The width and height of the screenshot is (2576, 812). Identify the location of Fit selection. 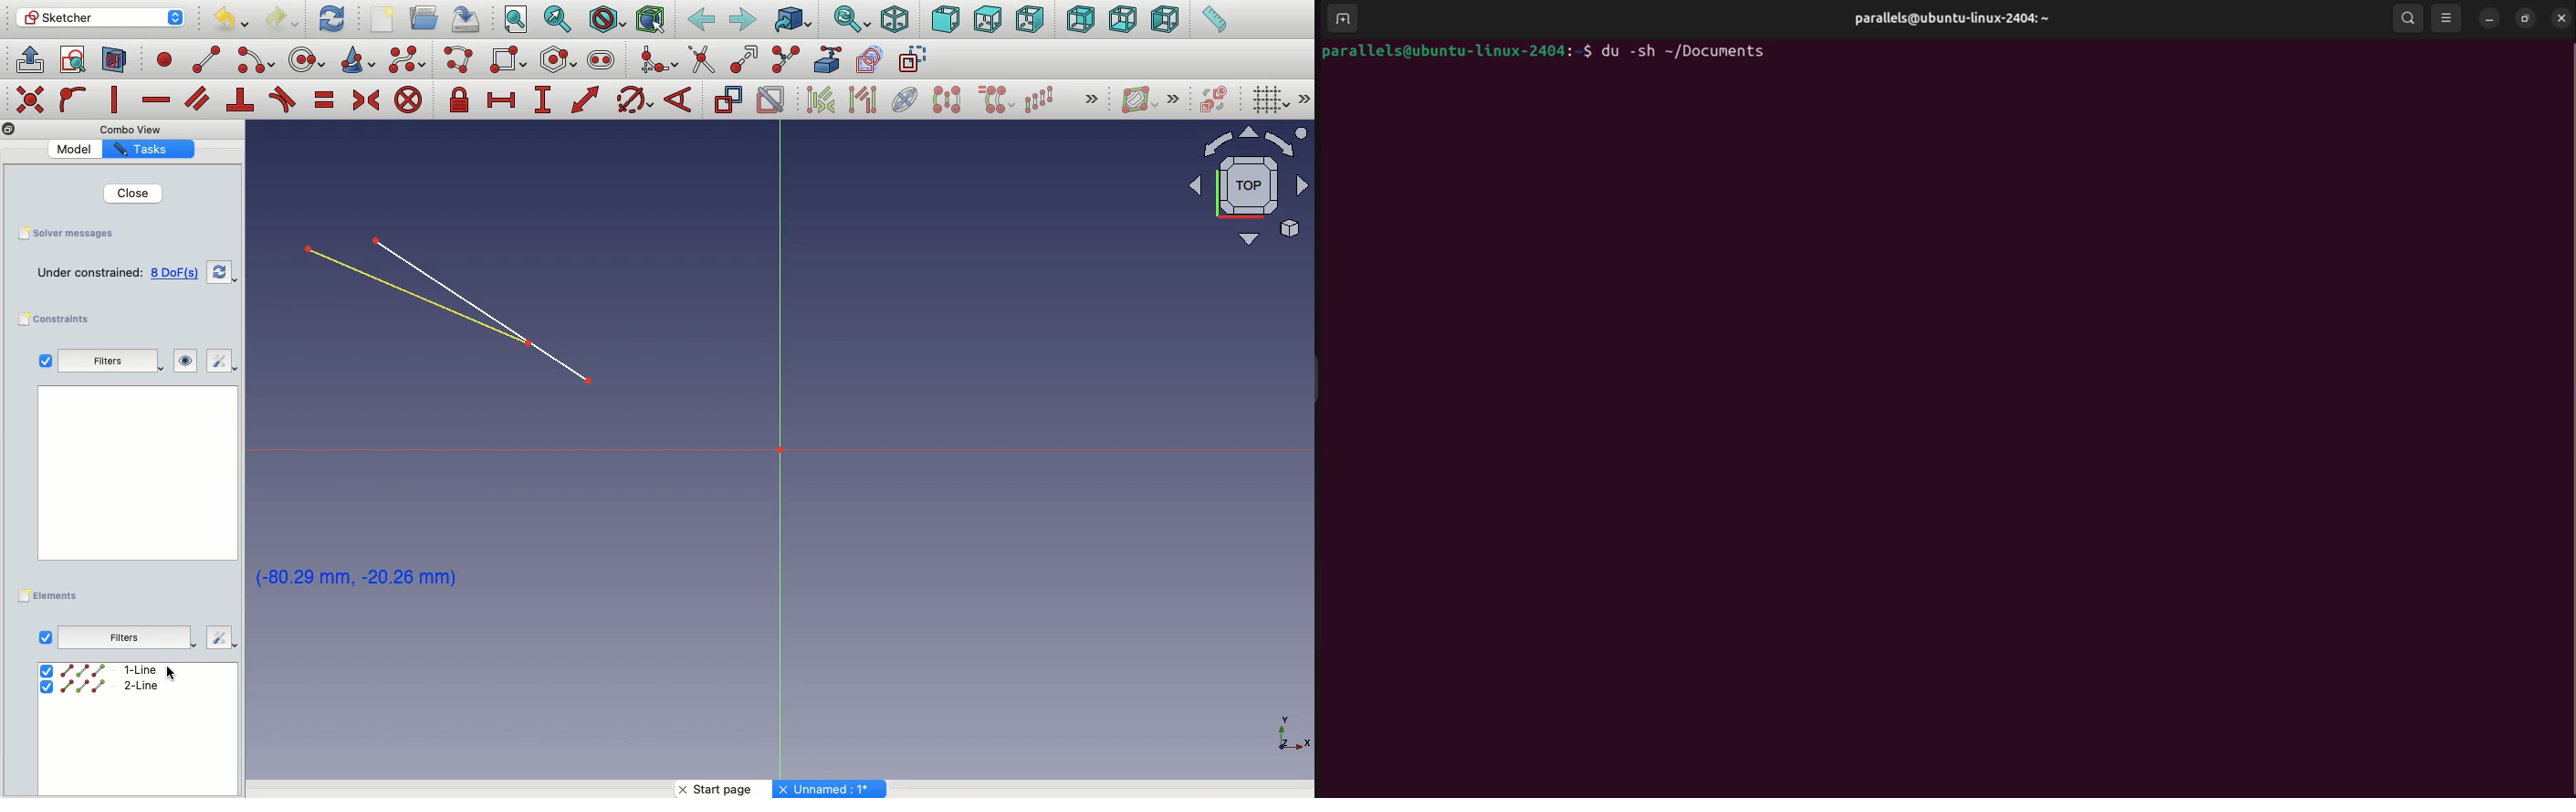
(560, 18).